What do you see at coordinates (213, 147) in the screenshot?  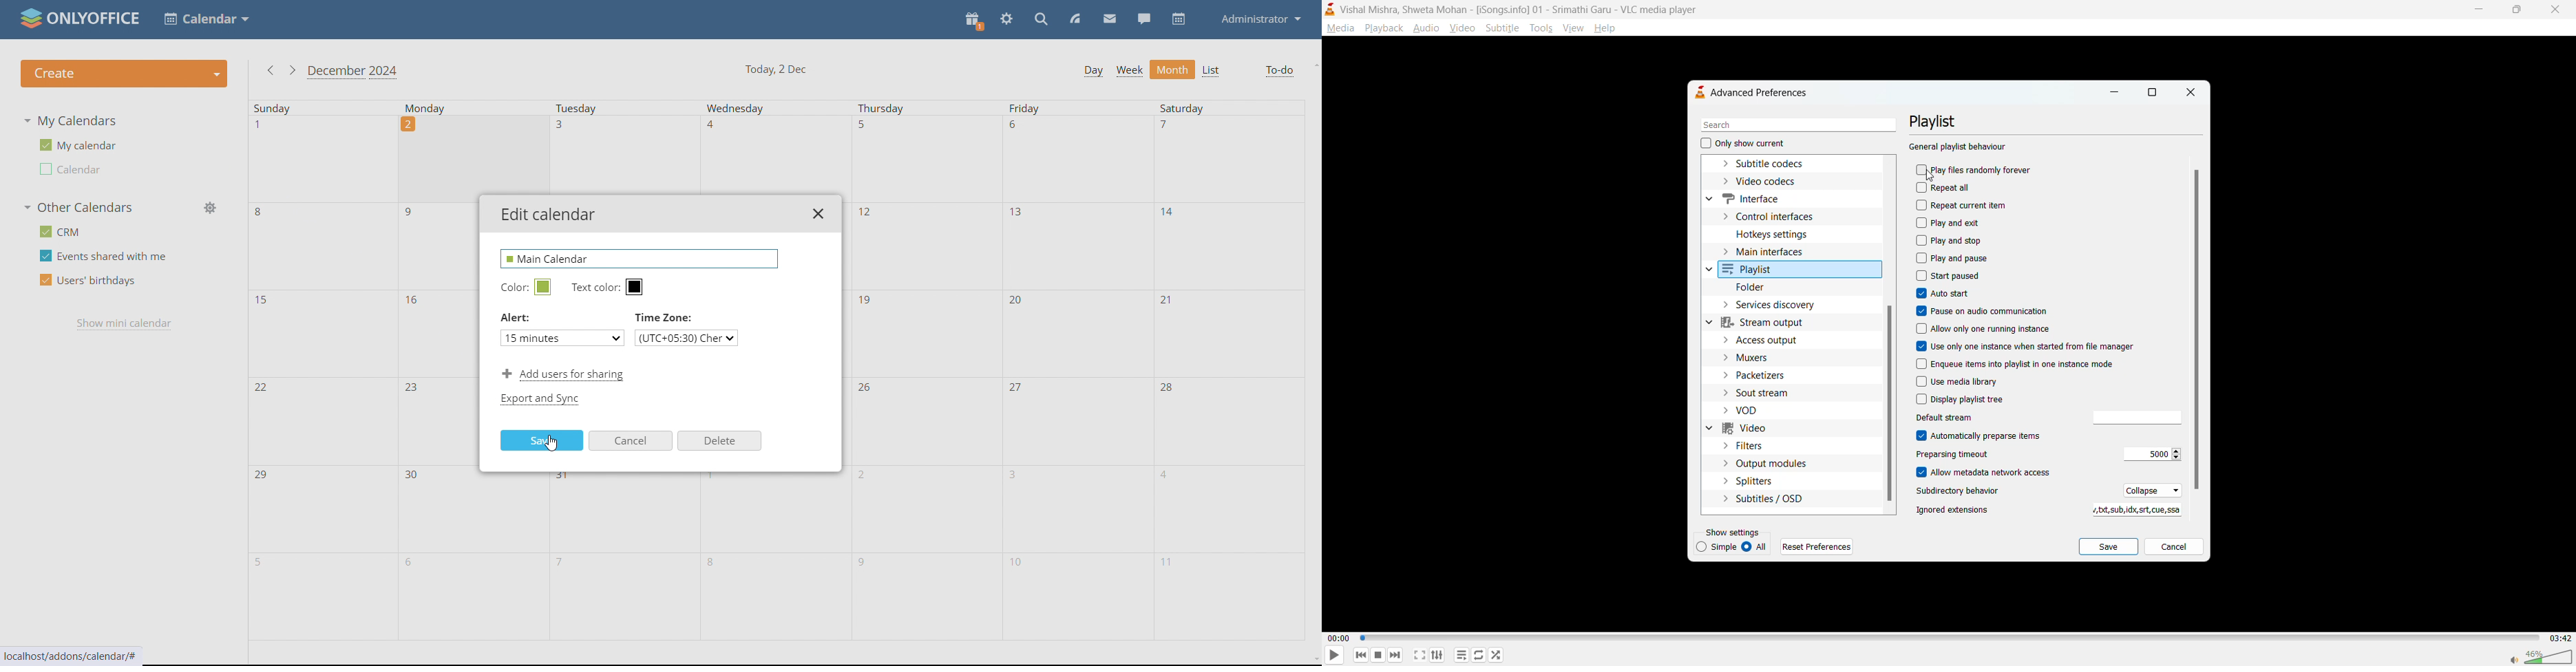 I see `edit` at bounding box center [213, 147].